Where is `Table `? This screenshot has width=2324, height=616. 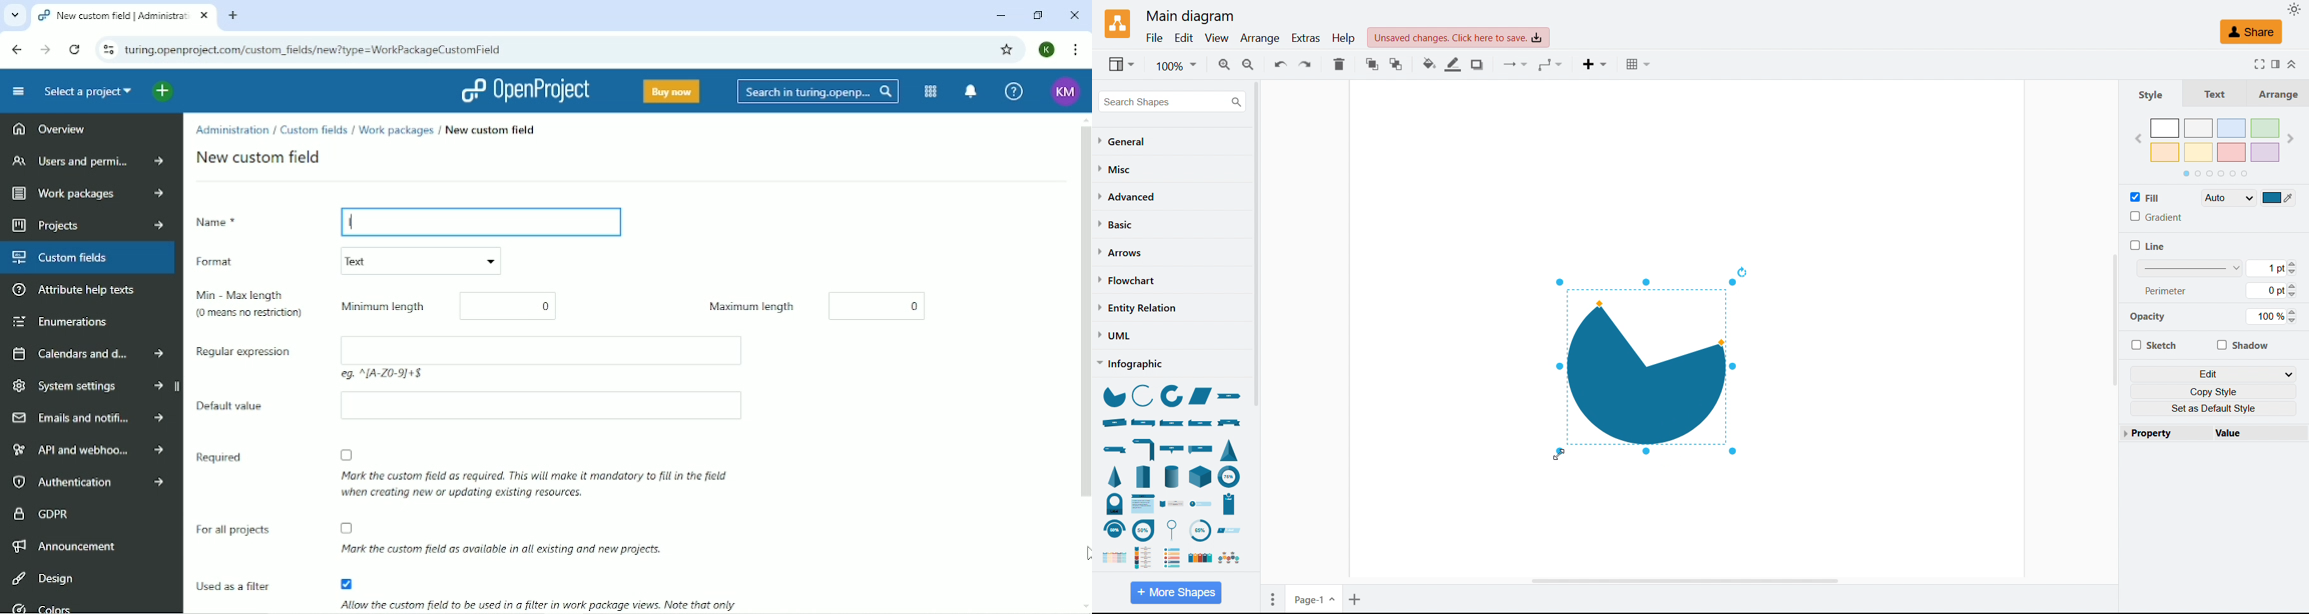 Table  is located at coordinates (1641, 64).